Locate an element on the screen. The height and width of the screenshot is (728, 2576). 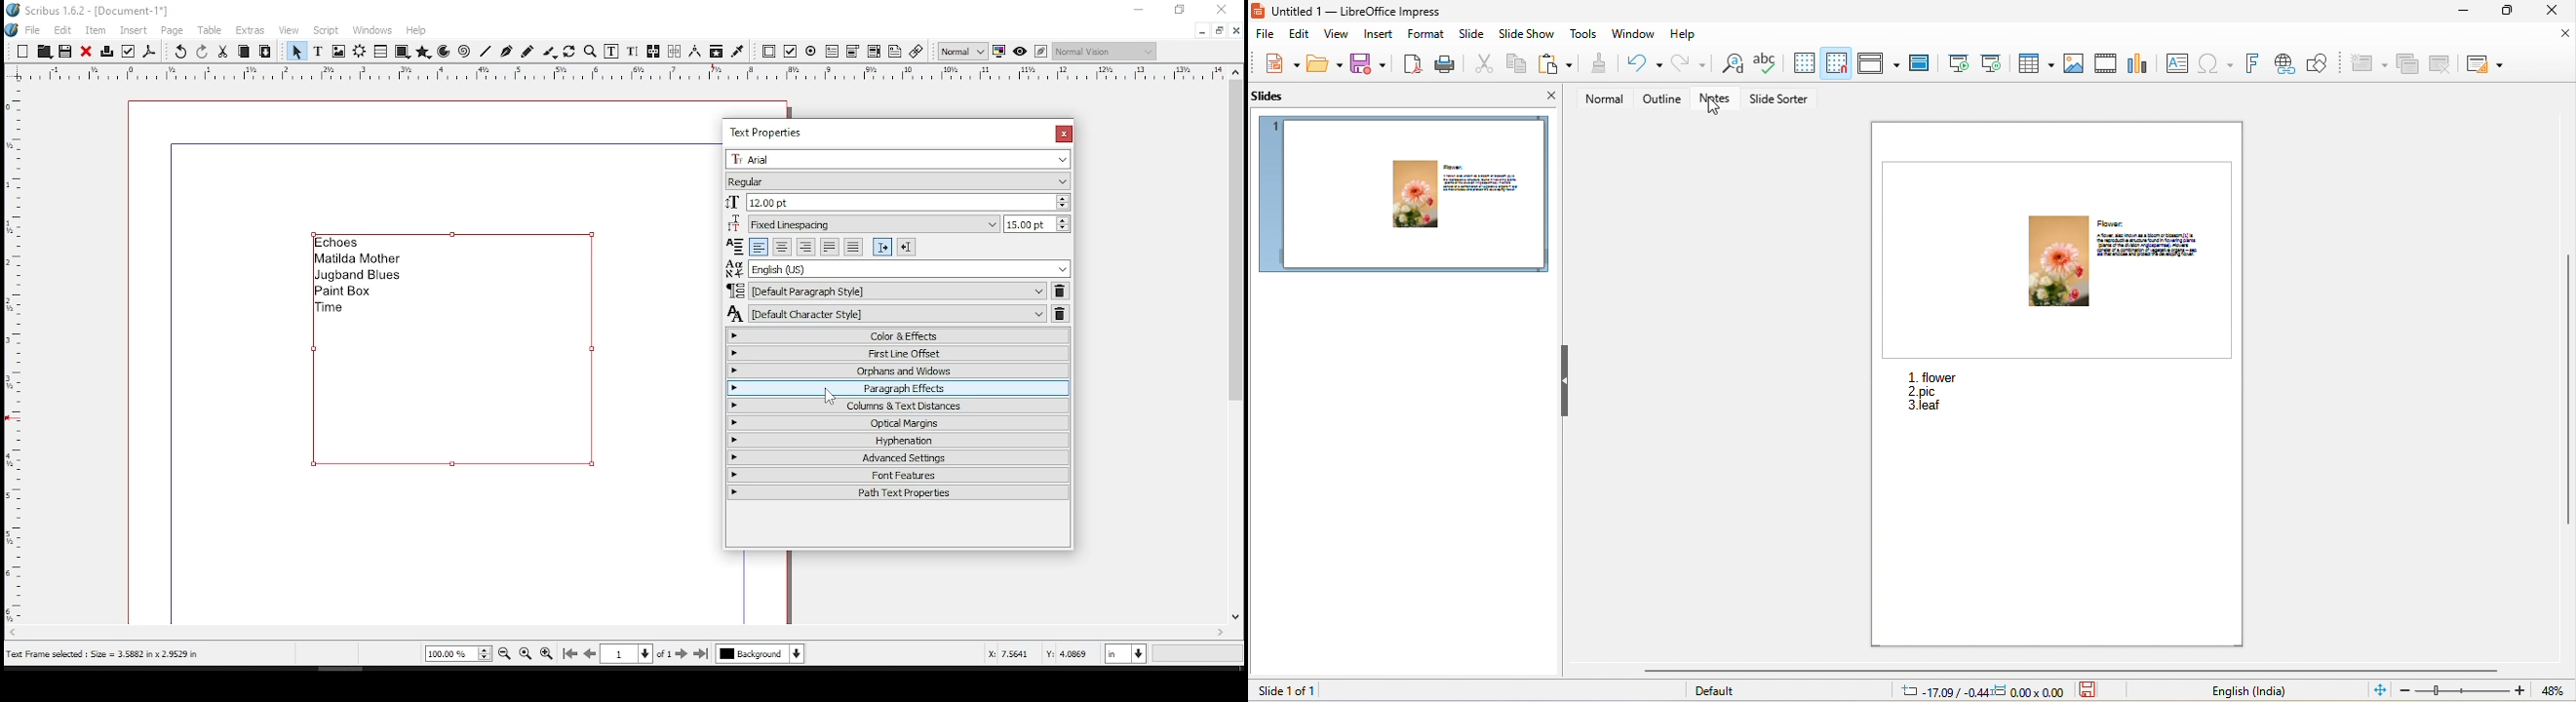
align text right is located at coordinates (805, 247).